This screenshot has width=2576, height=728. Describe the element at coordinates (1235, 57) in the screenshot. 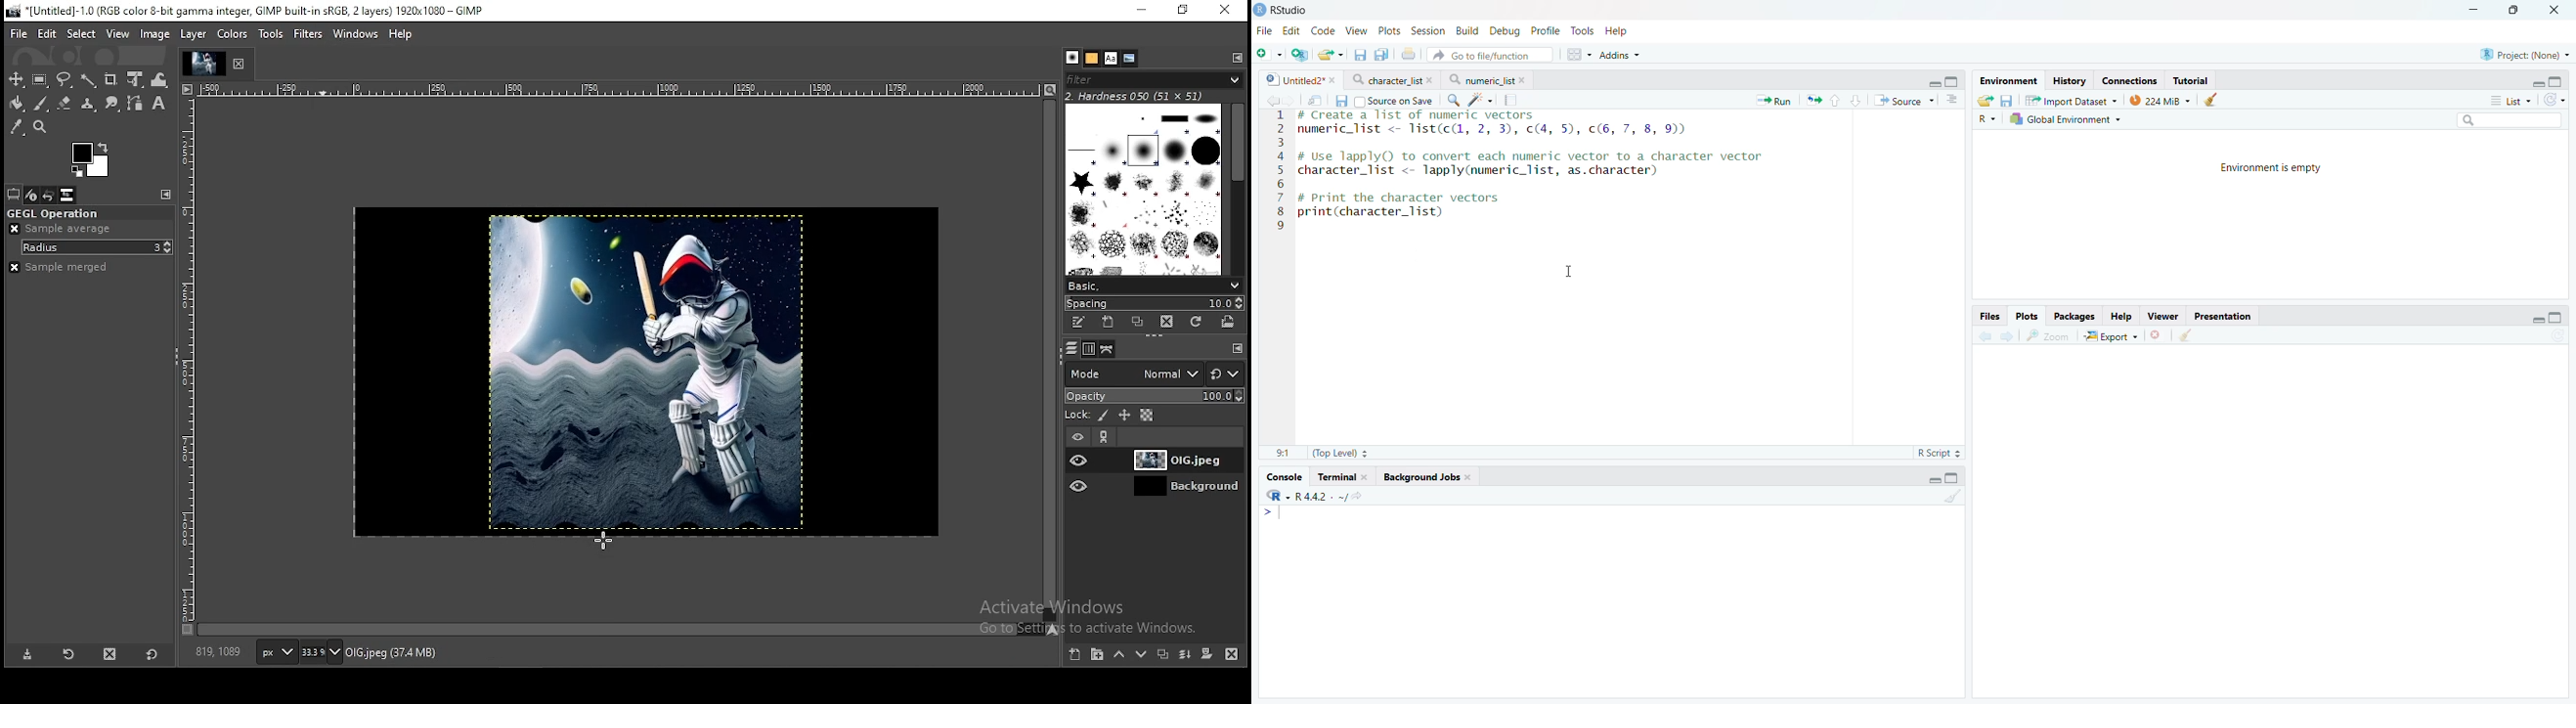

I see `configure this tab` at that location.